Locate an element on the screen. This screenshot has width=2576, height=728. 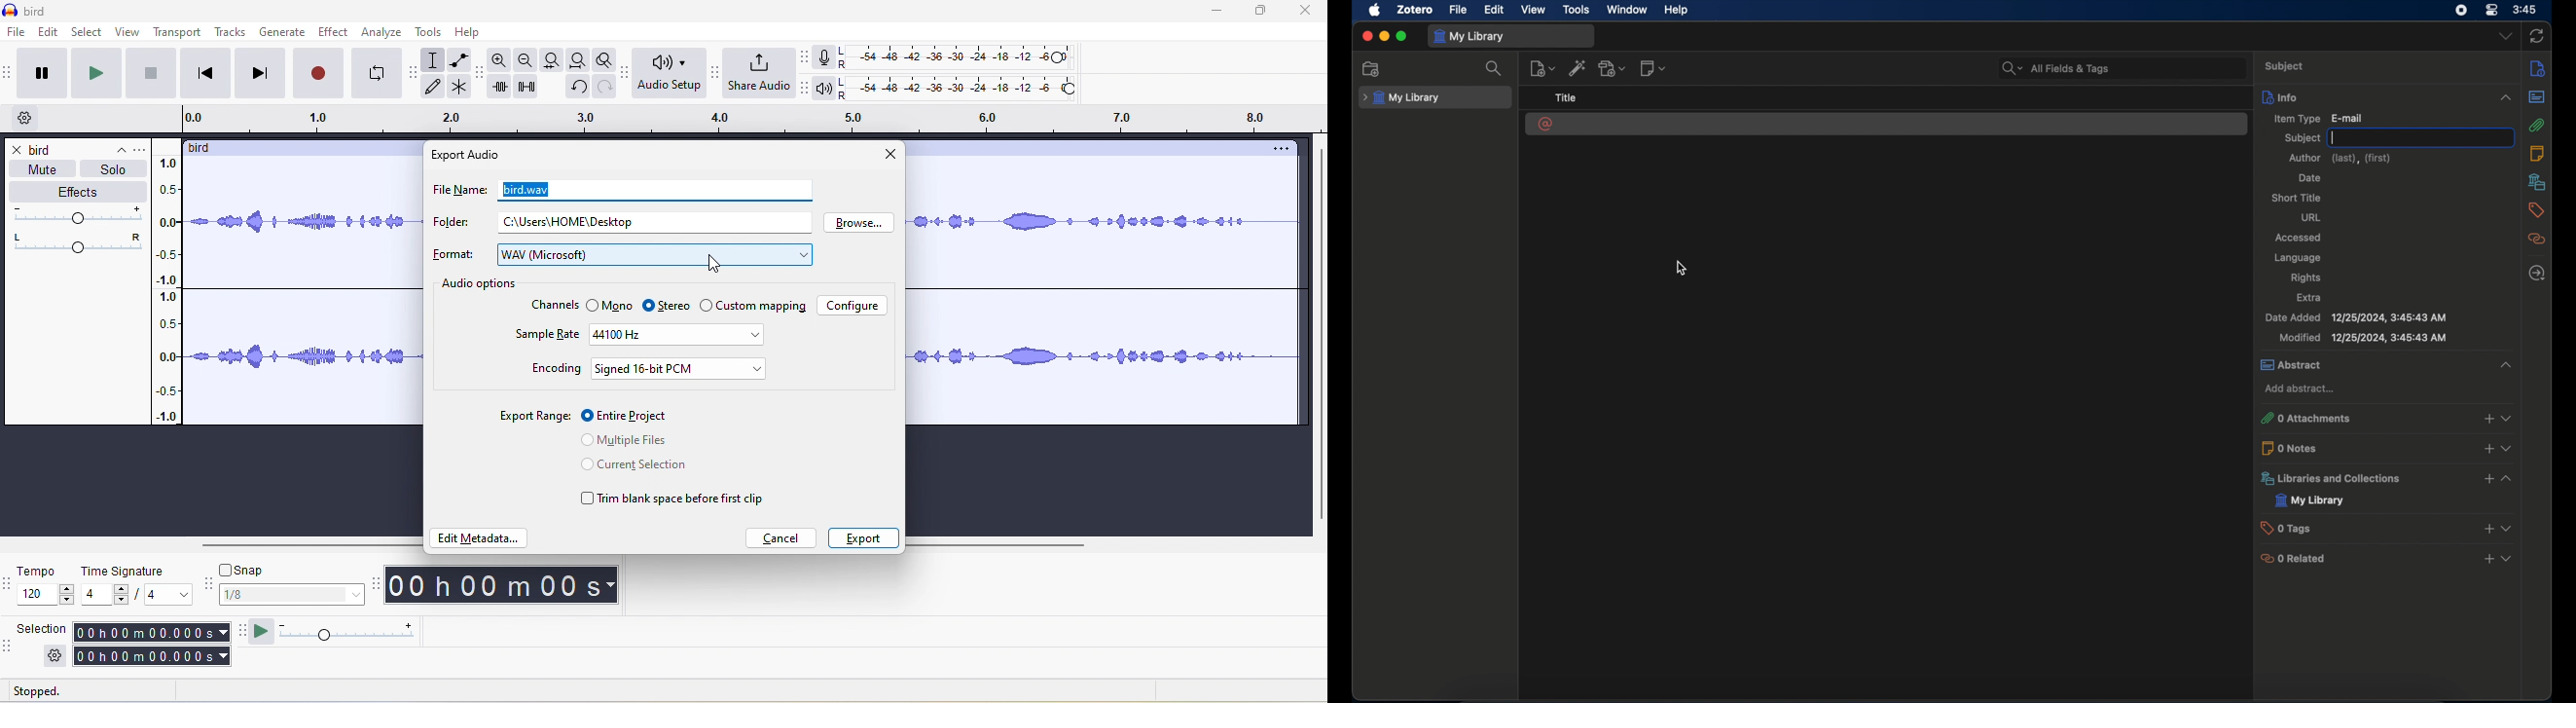
share audio is located at coordinates (757, 74).